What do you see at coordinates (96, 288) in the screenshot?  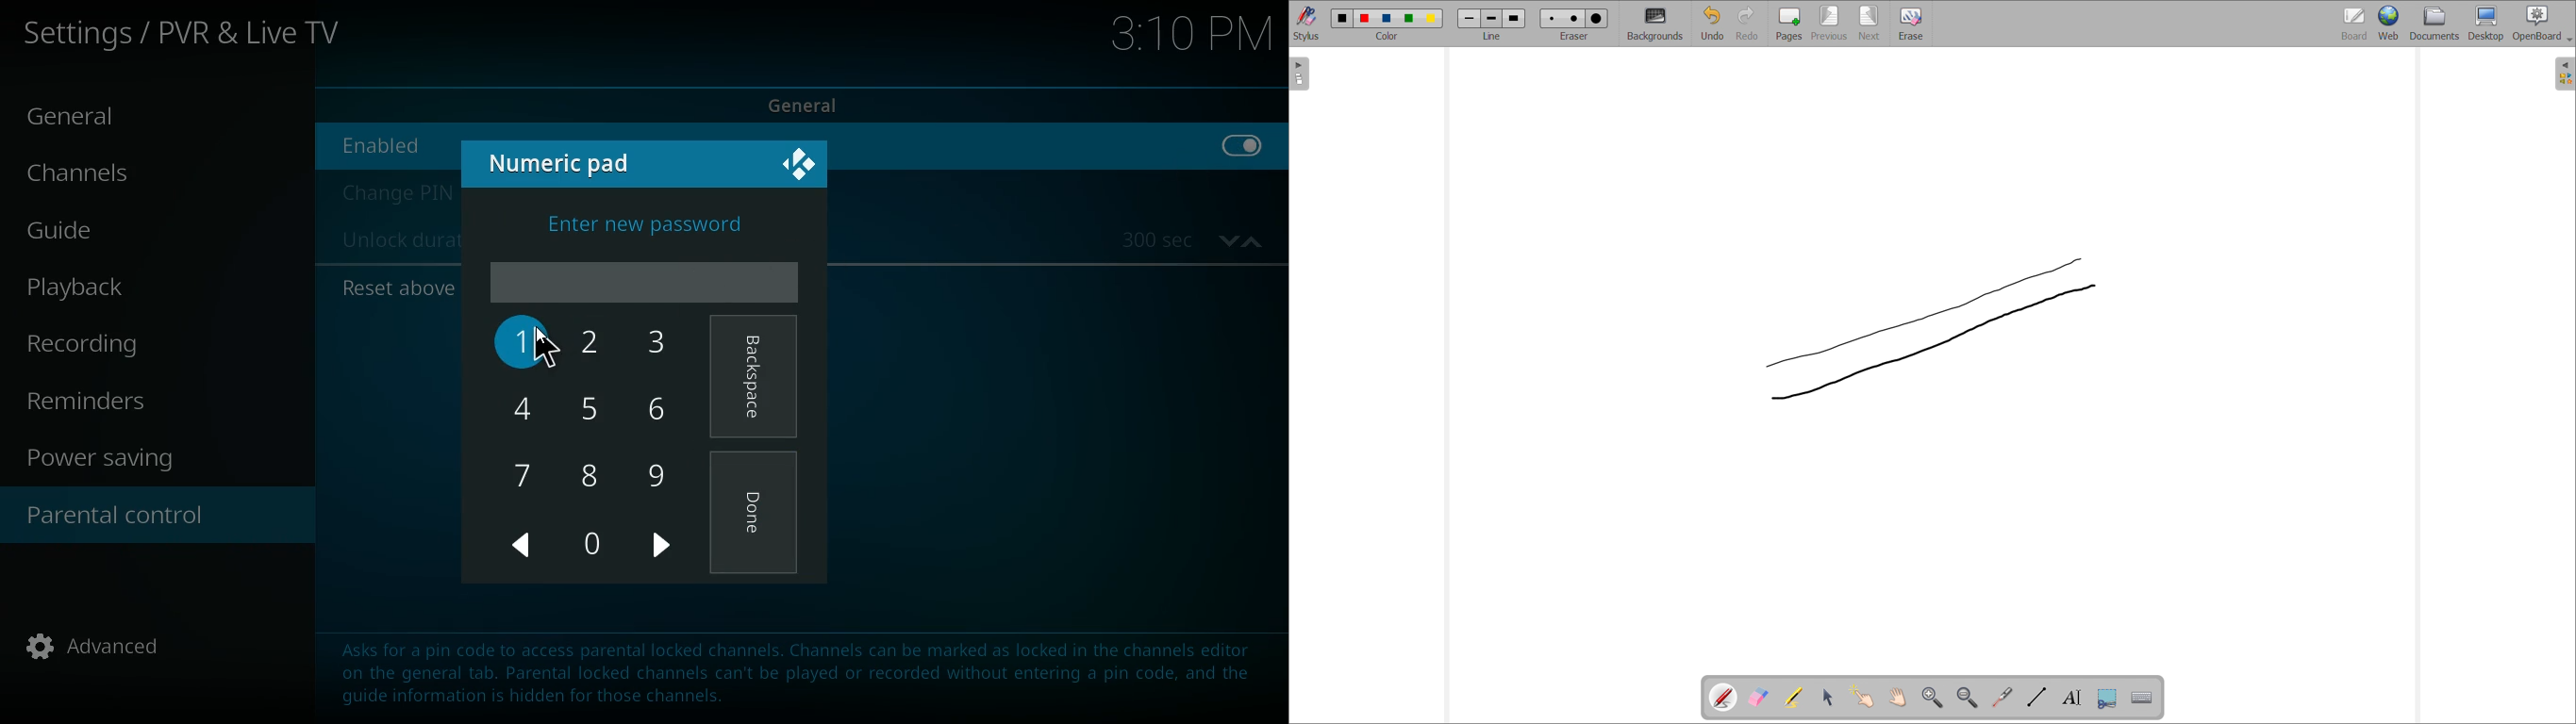 I see `palyback` at bounding box center [96, 288].